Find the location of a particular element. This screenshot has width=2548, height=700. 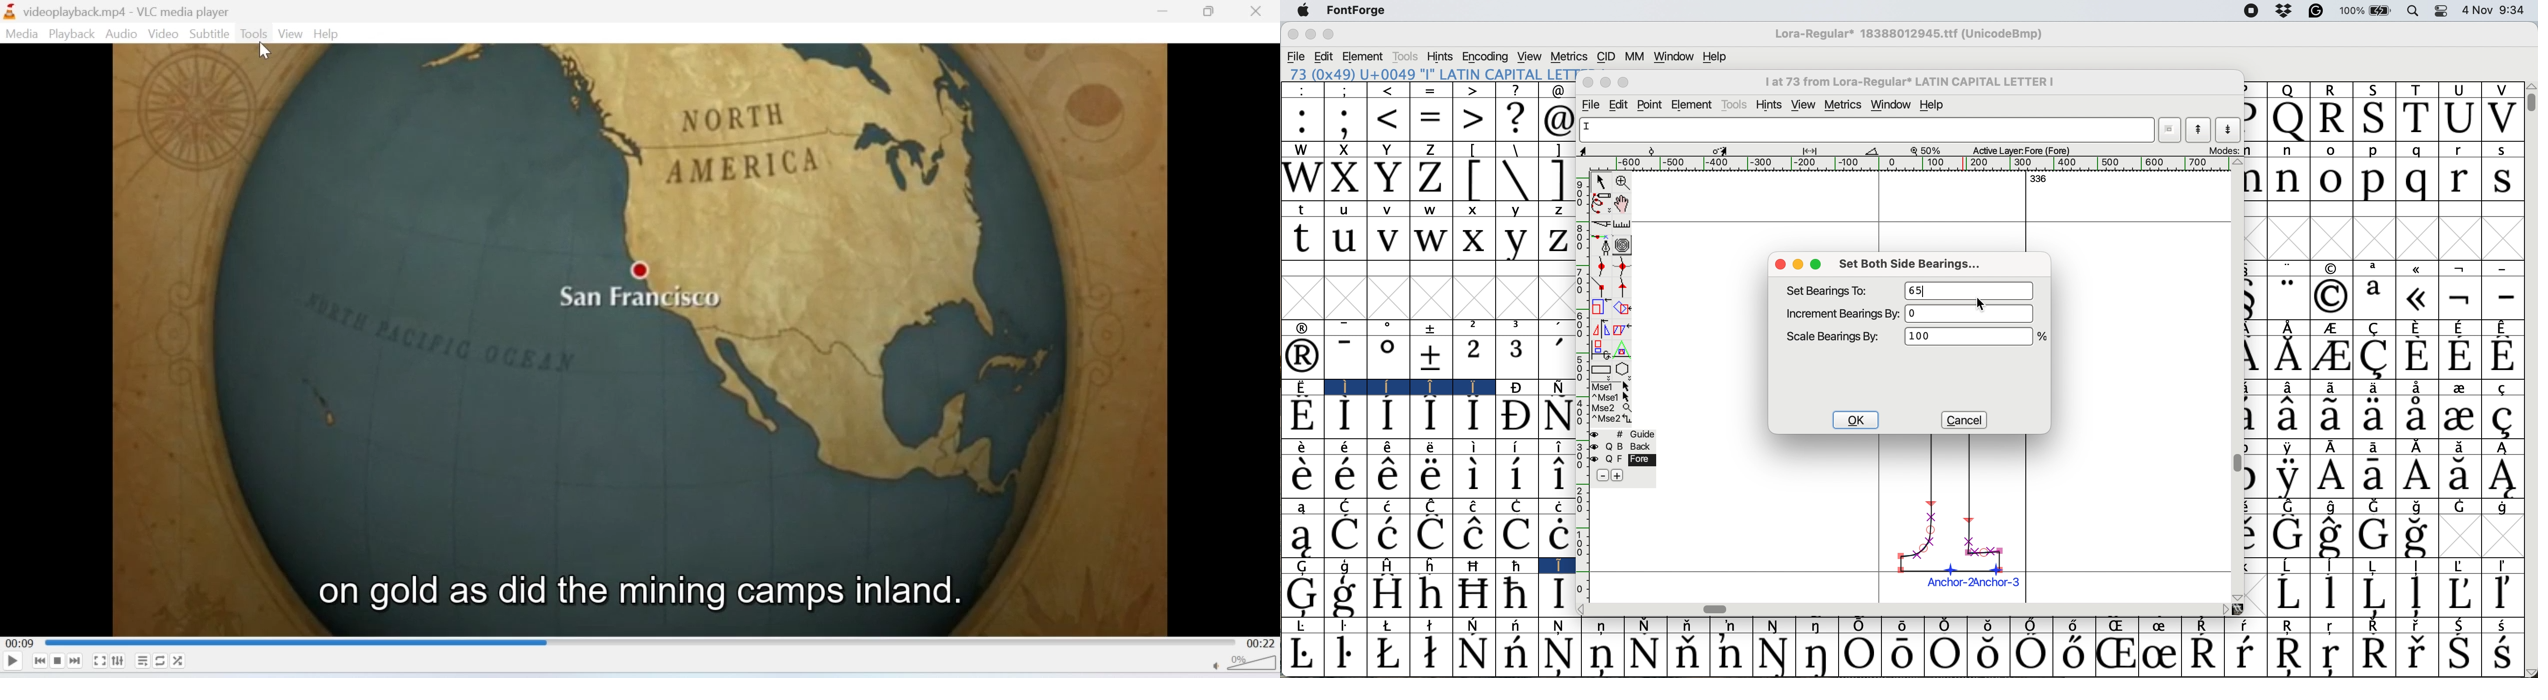

Symbol is located at coordinates (2461, 565).